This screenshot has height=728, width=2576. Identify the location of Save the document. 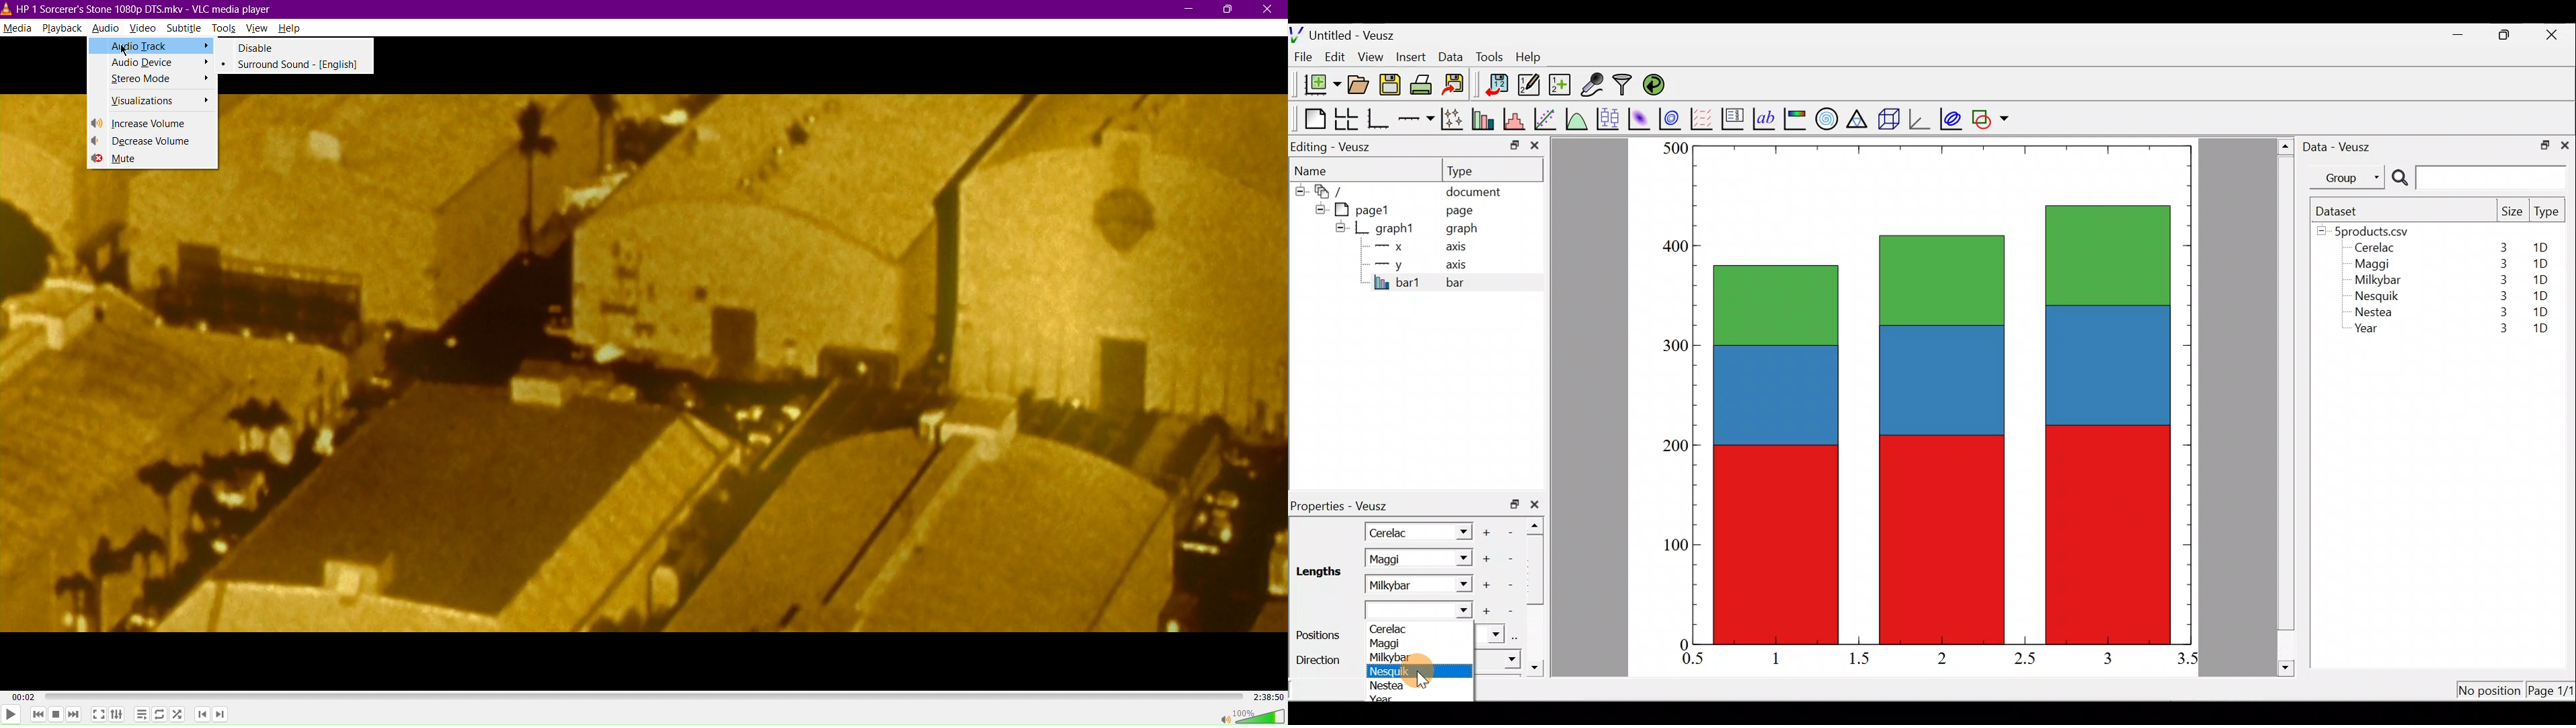
(1391, 87).